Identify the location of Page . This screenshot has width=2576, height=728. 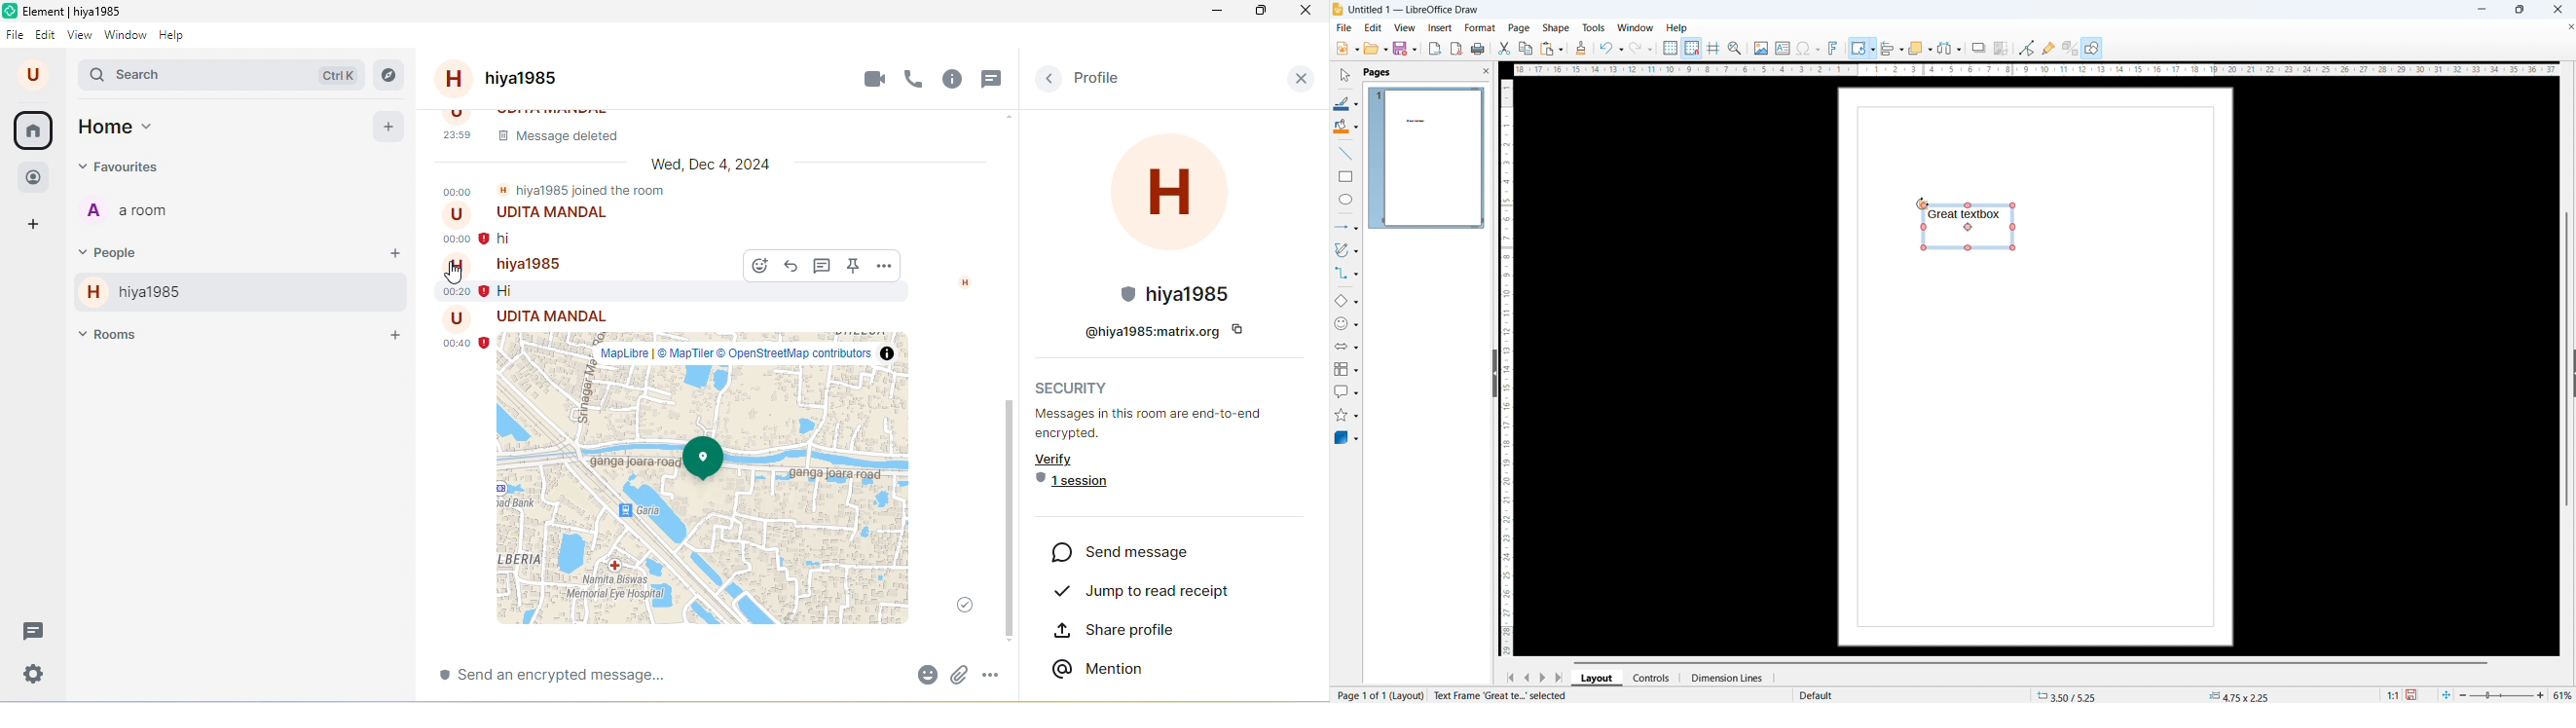
(2041, 456).